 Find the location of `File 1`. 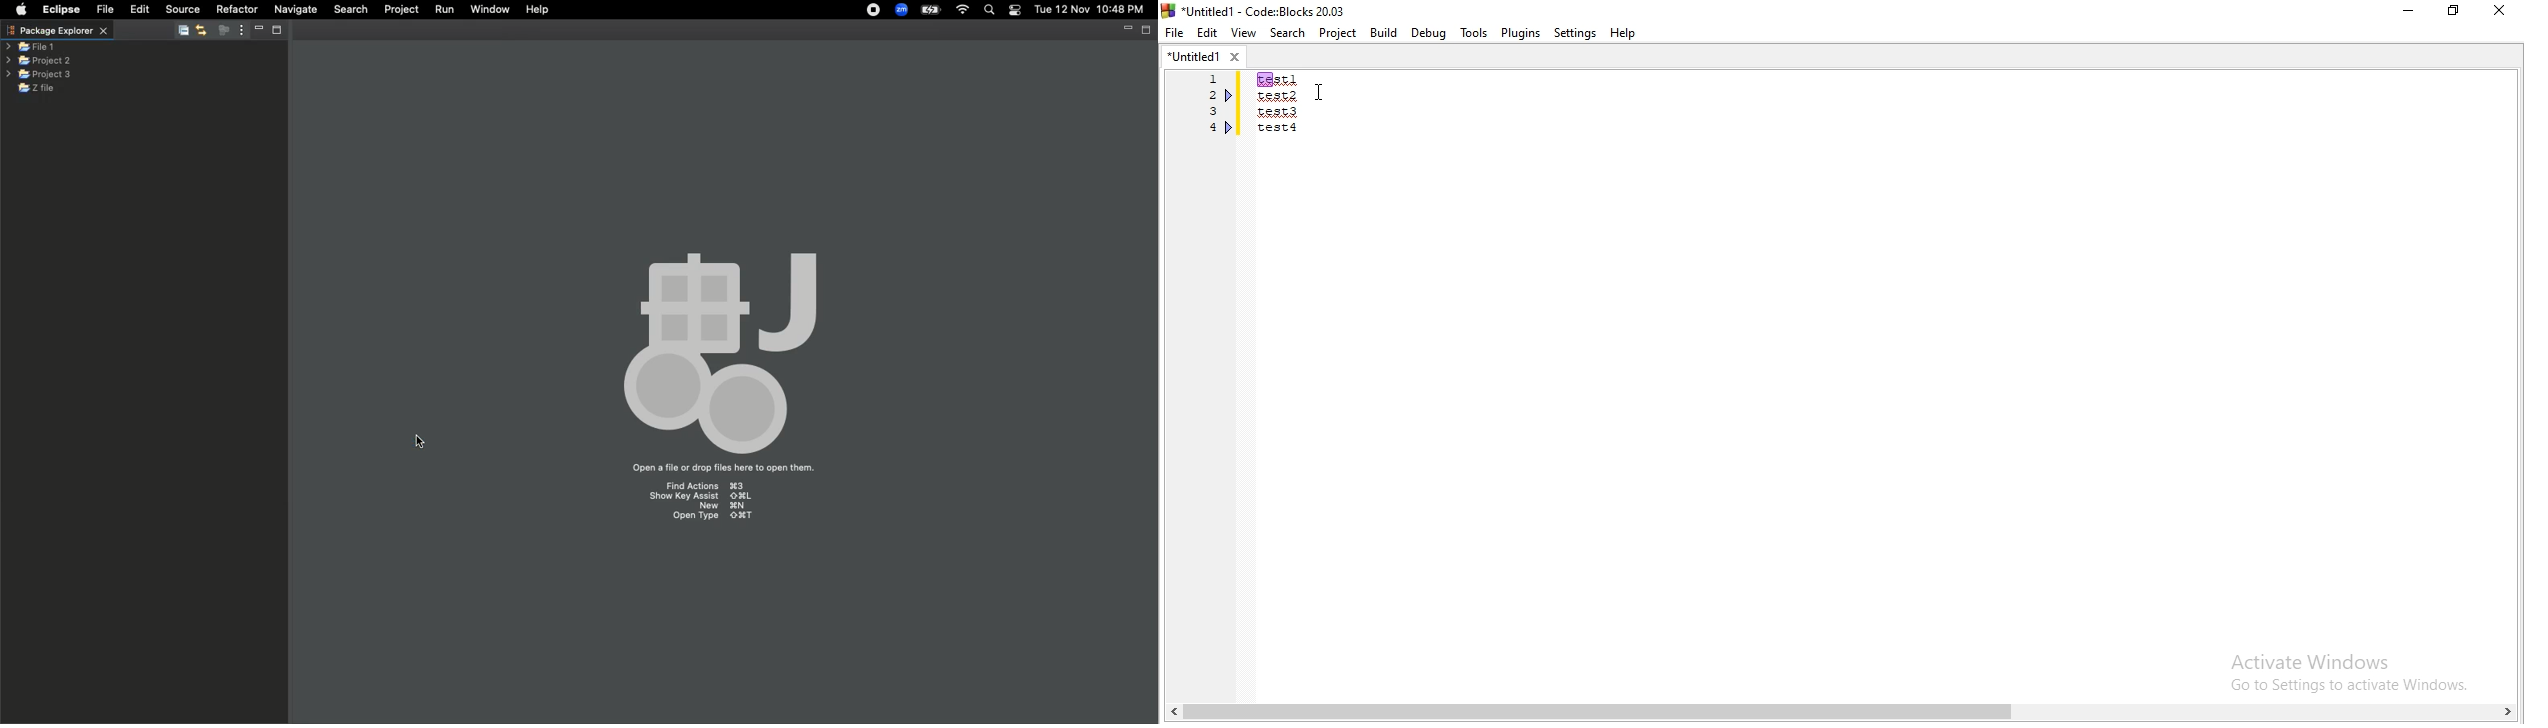

File 1 is located at coordinates (31, 48).